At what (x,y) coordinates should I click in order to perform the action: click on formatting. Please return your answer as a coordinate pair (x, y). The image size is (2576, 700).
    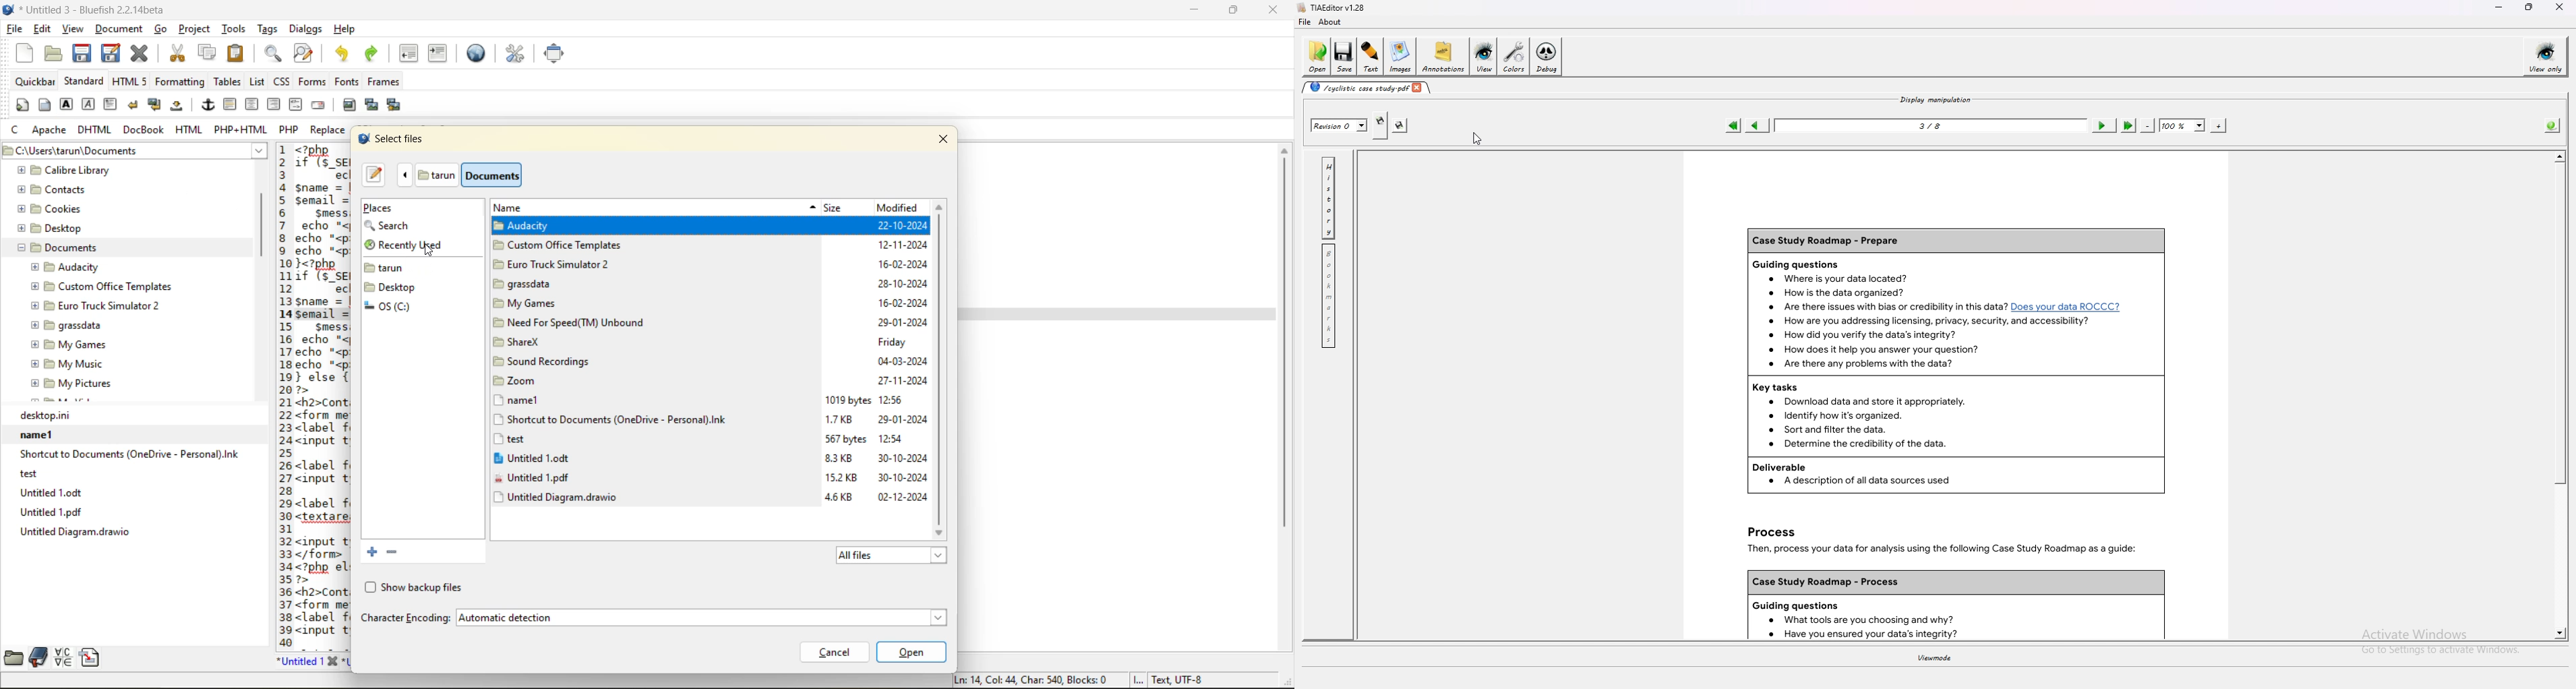
    Looking at the image, I should click on (181, 82).